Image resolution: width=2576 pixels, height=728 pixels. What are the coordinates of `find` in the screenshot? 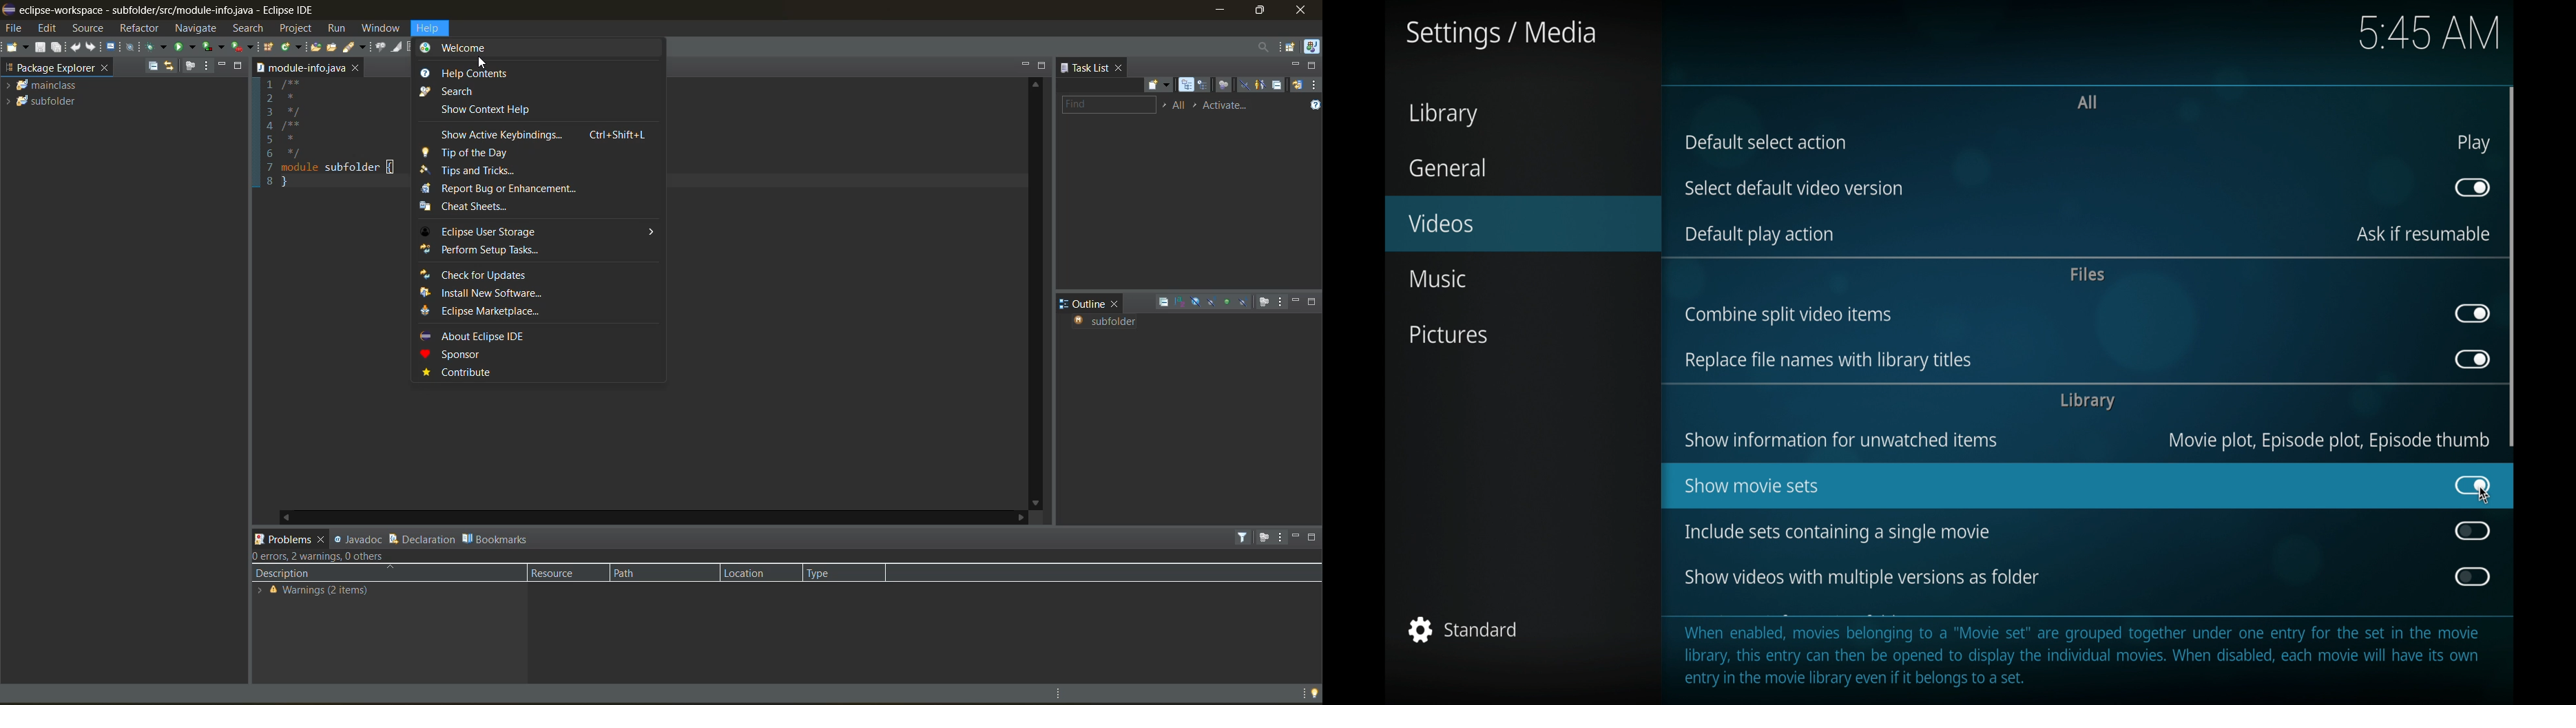 It's located at (1107, 104).